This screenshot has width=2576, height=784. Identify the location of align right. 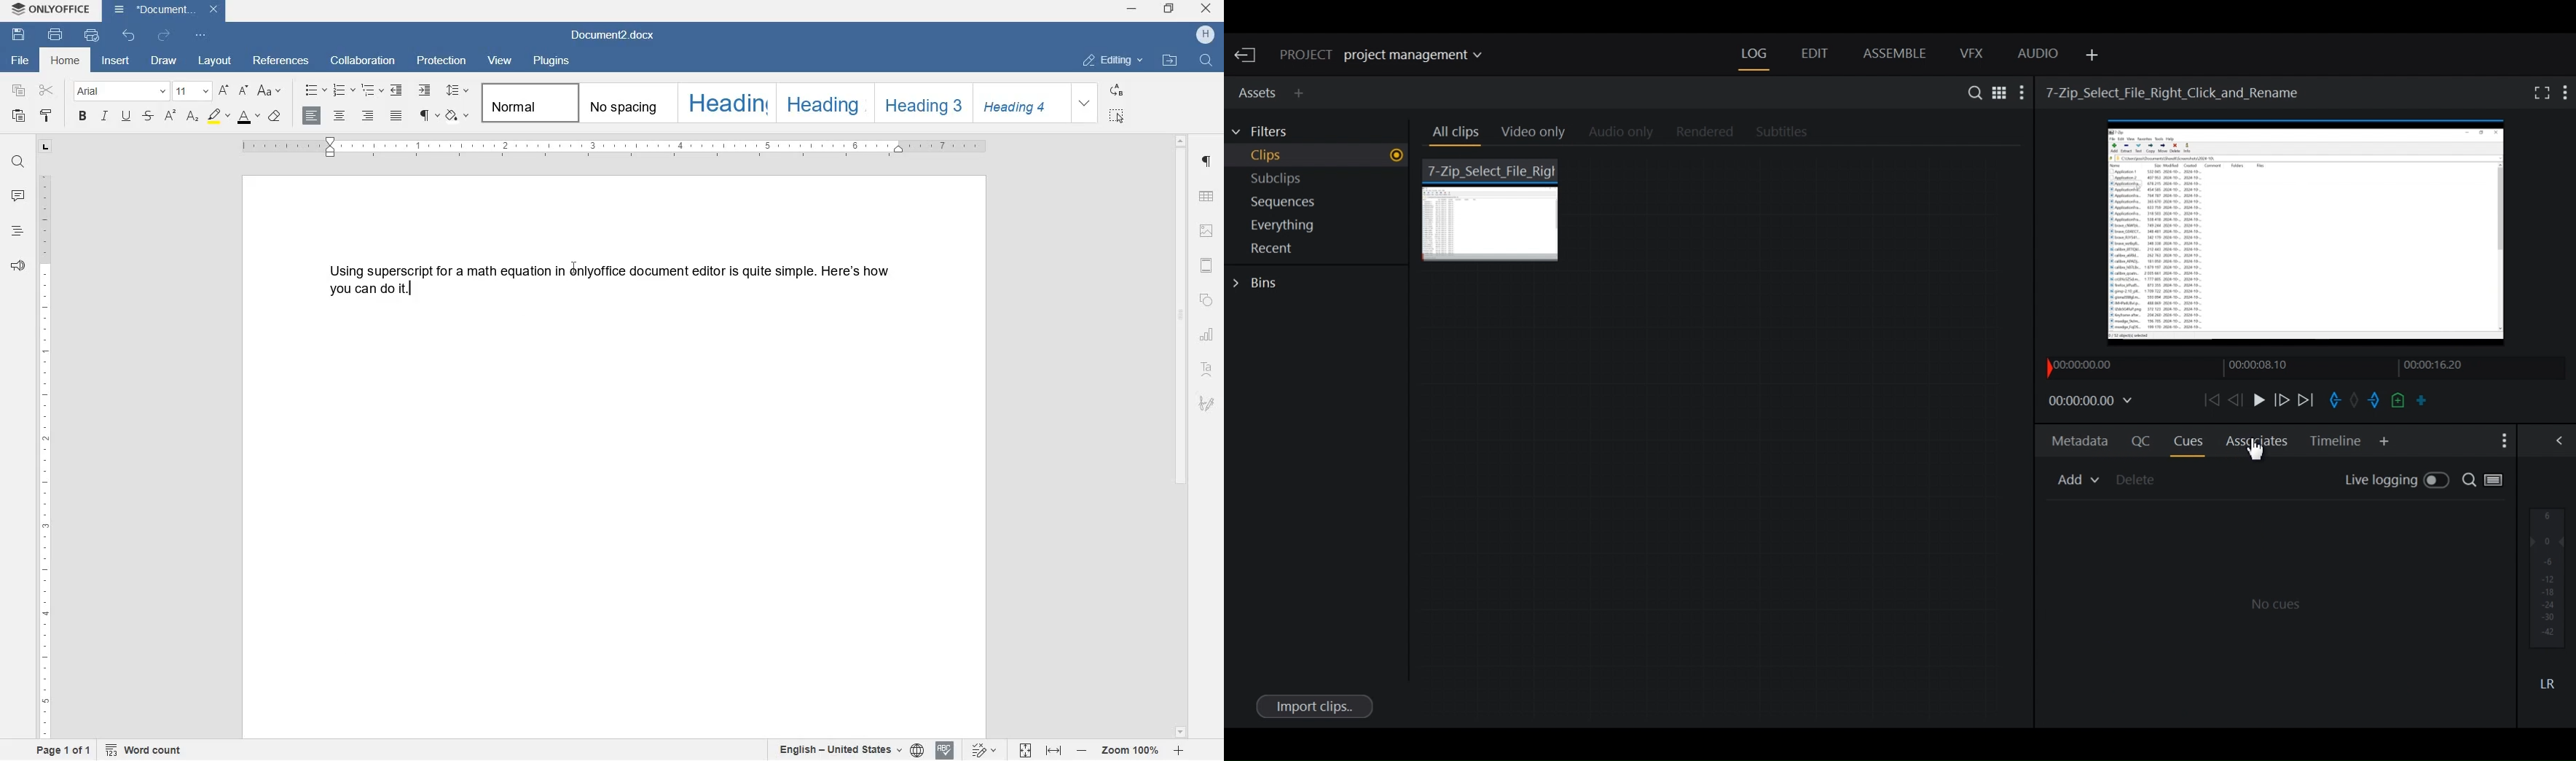
(369, 116).